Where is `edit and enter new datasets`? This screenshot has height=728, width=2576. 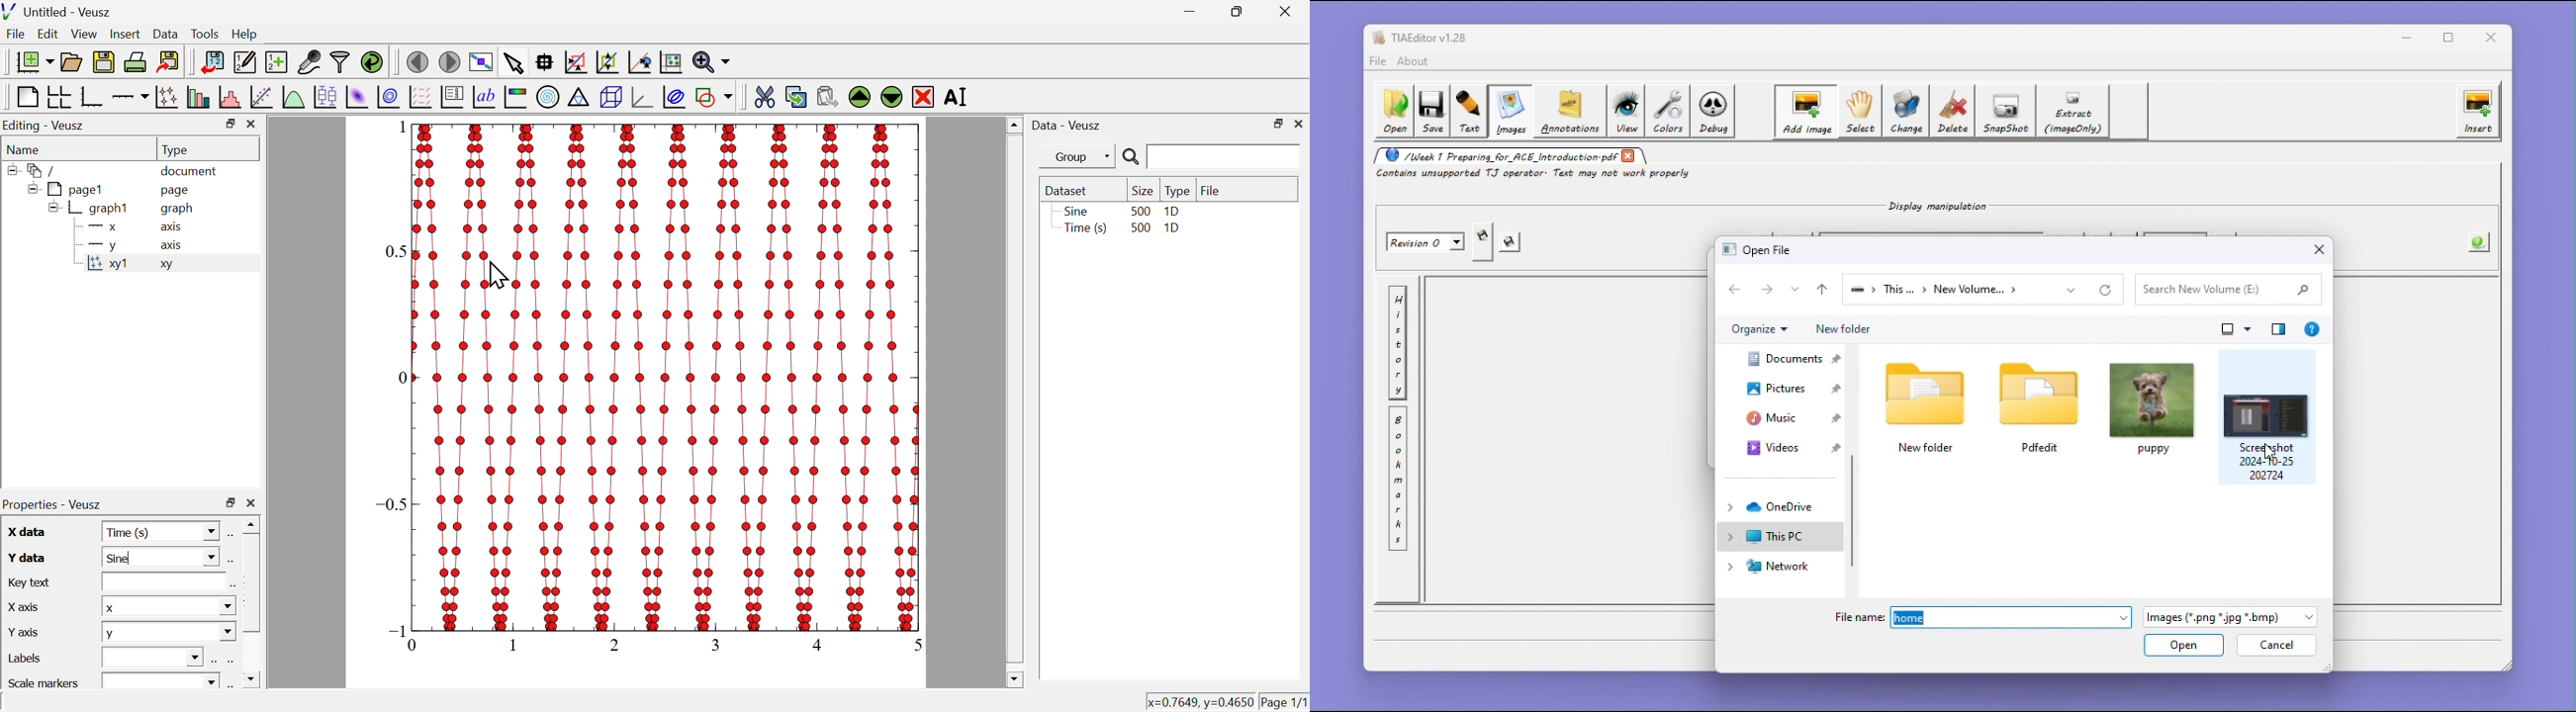 edit and enter new datasets is located at coordinates (244, 62).